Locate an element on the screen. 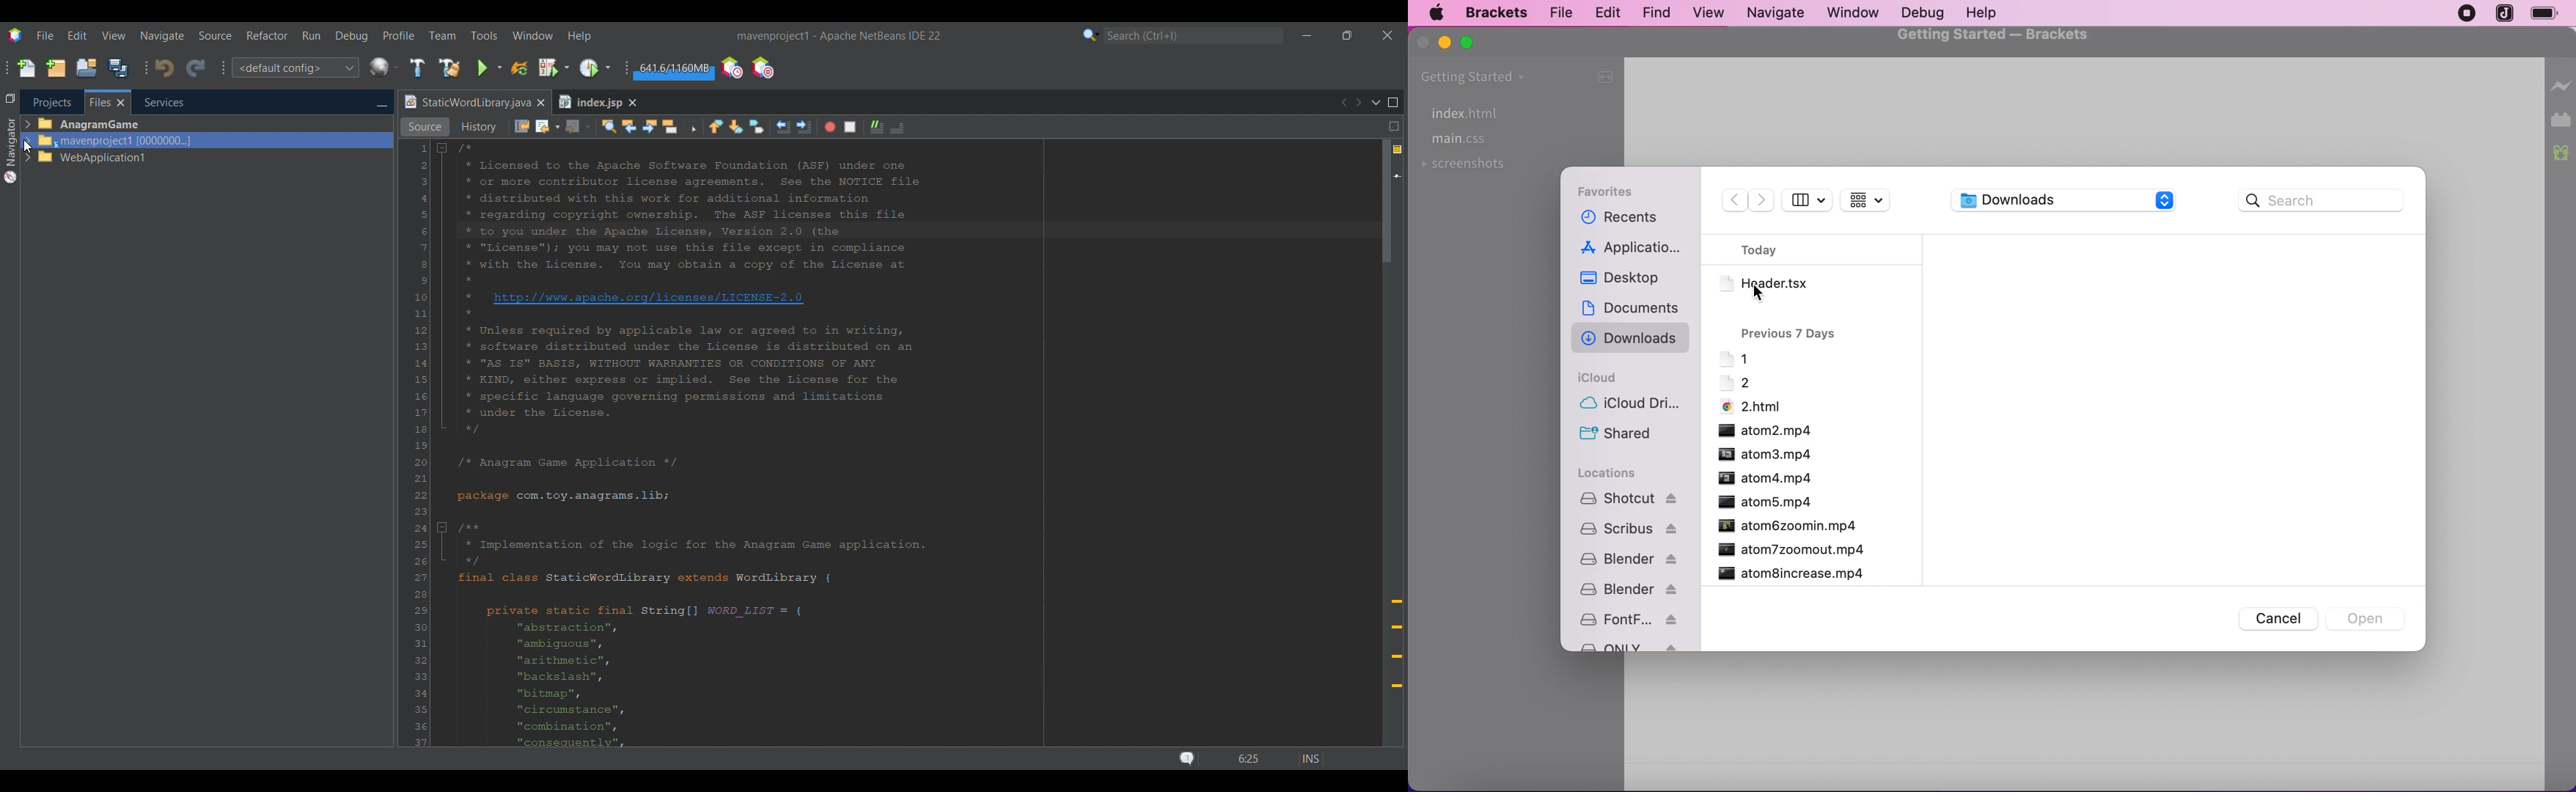  screenshots is located at coordinates (1466, 168).